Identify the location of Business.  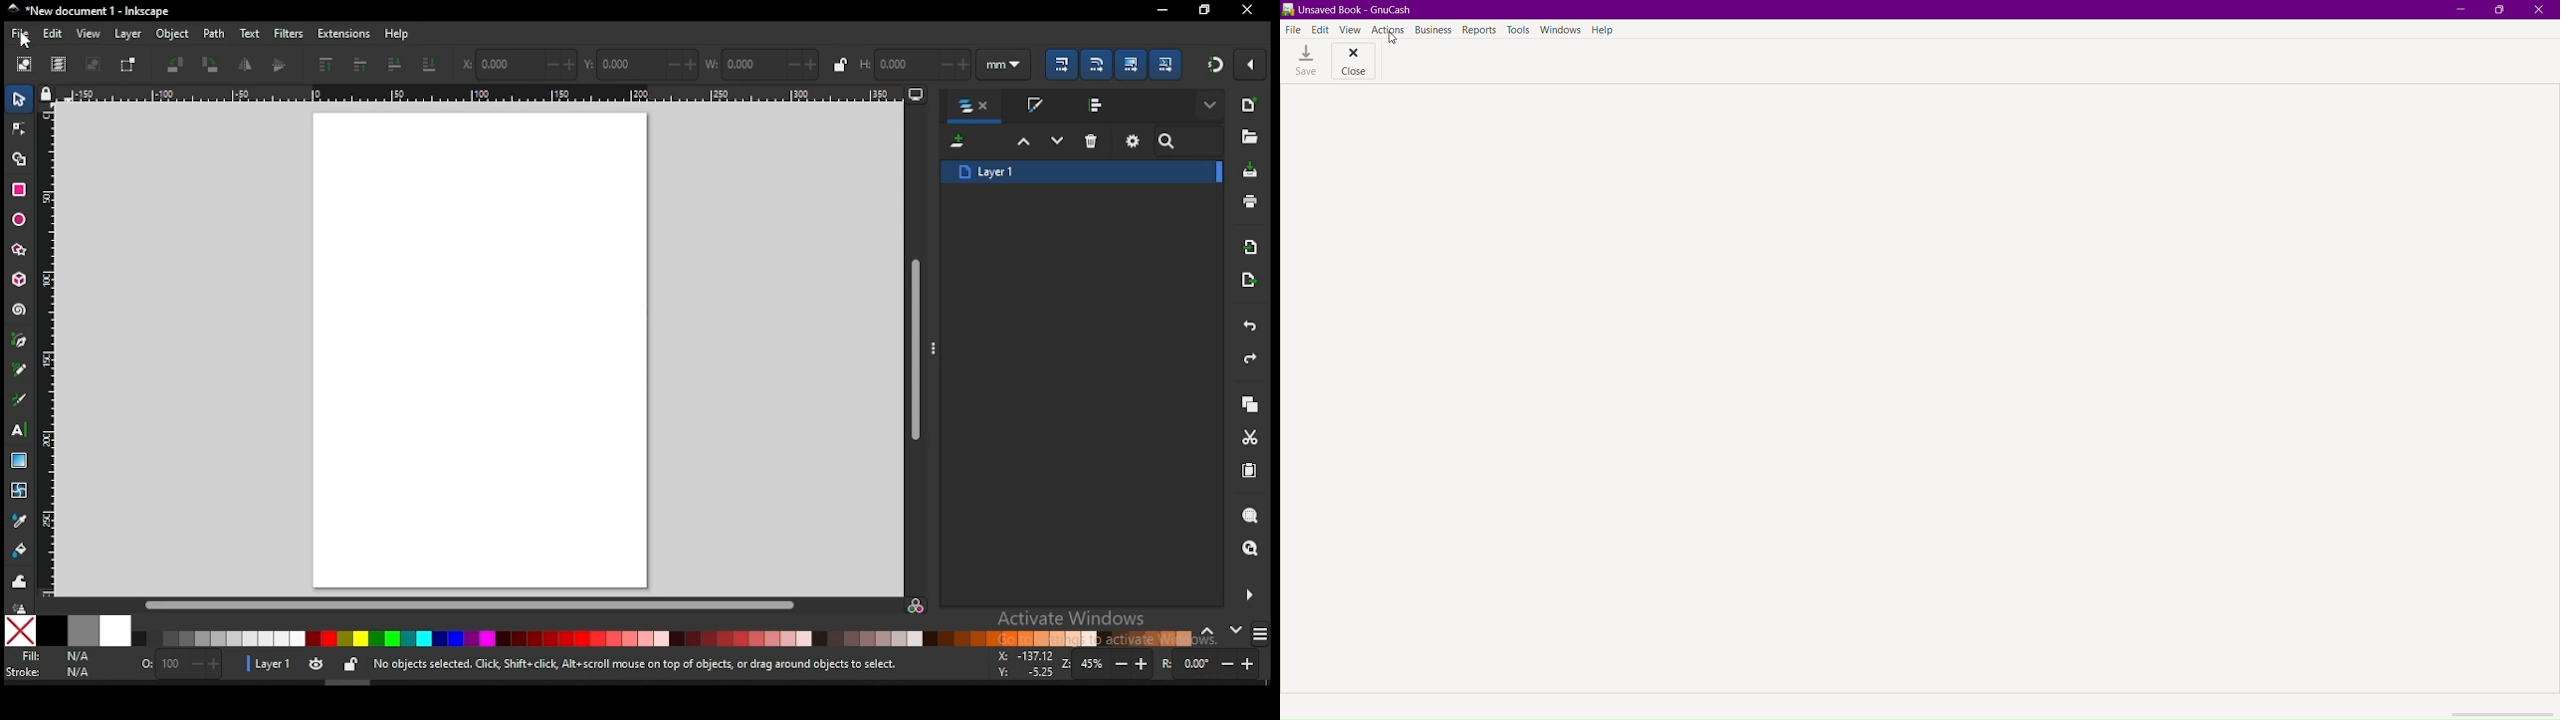
(1433, 28).